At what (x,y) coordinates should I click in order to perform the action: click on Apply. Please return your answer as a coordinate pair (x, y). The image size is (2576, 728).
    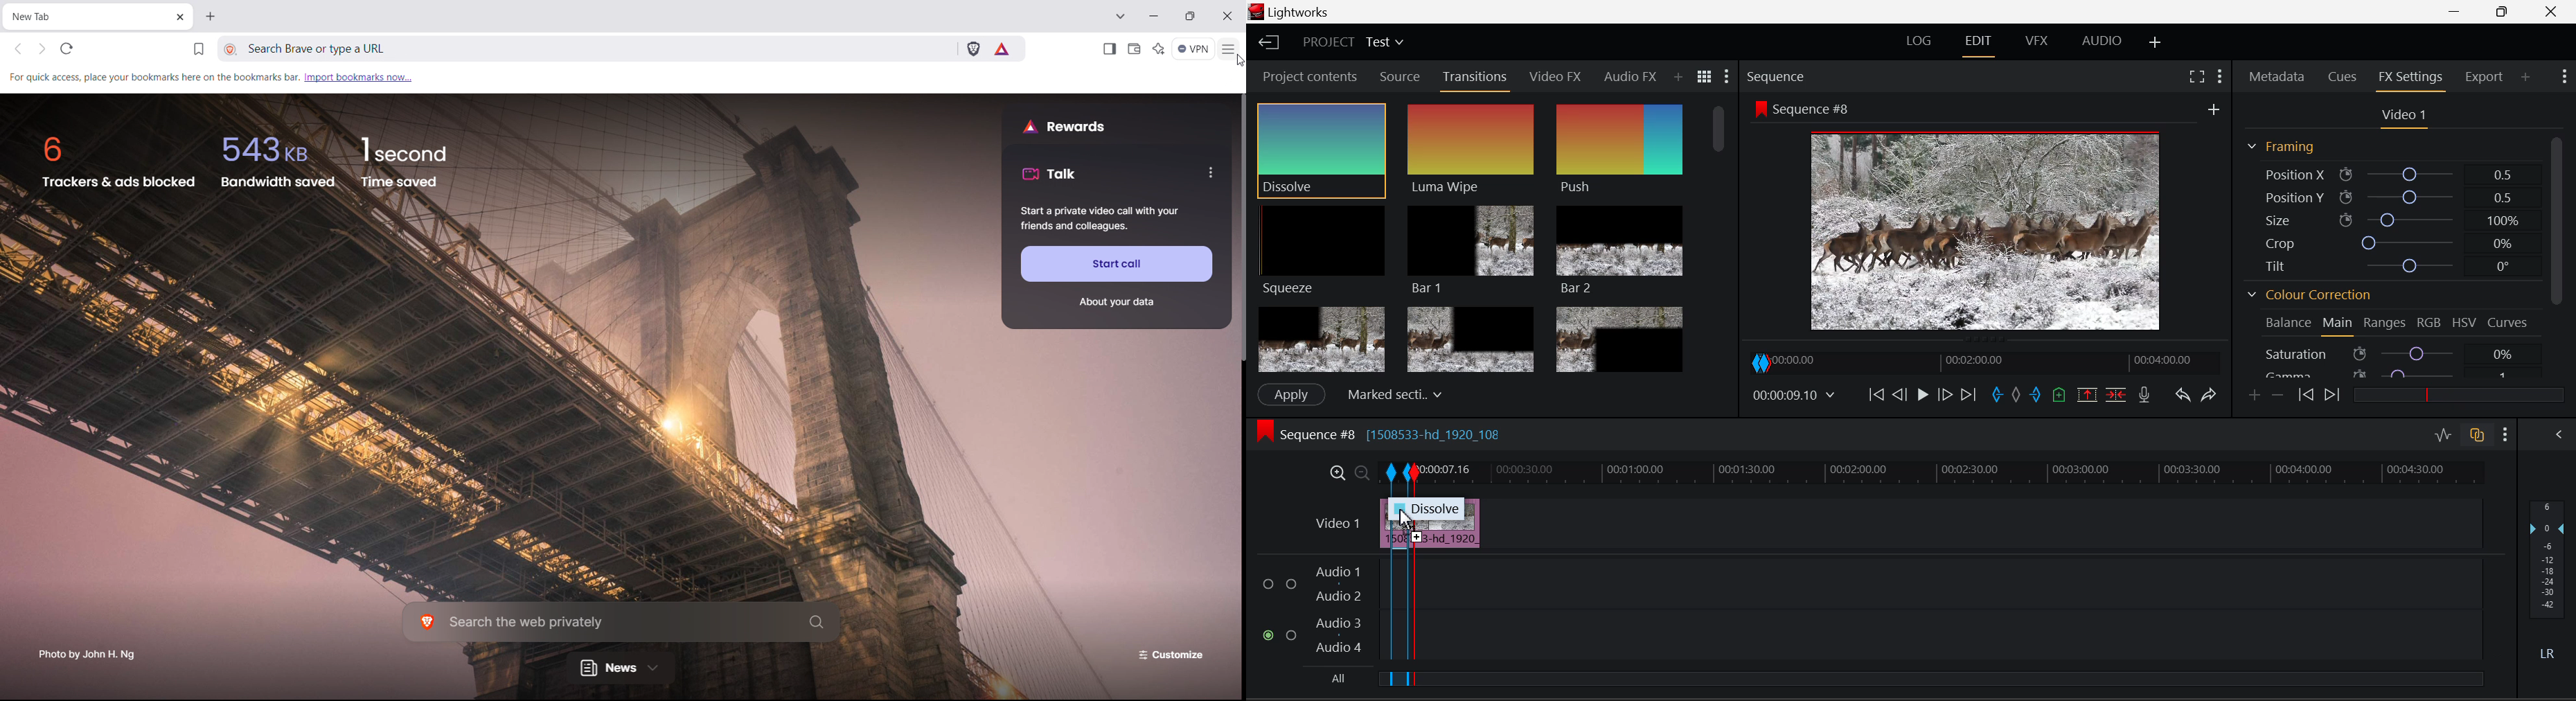
    Looking at the image, I should click on (1292, 395).